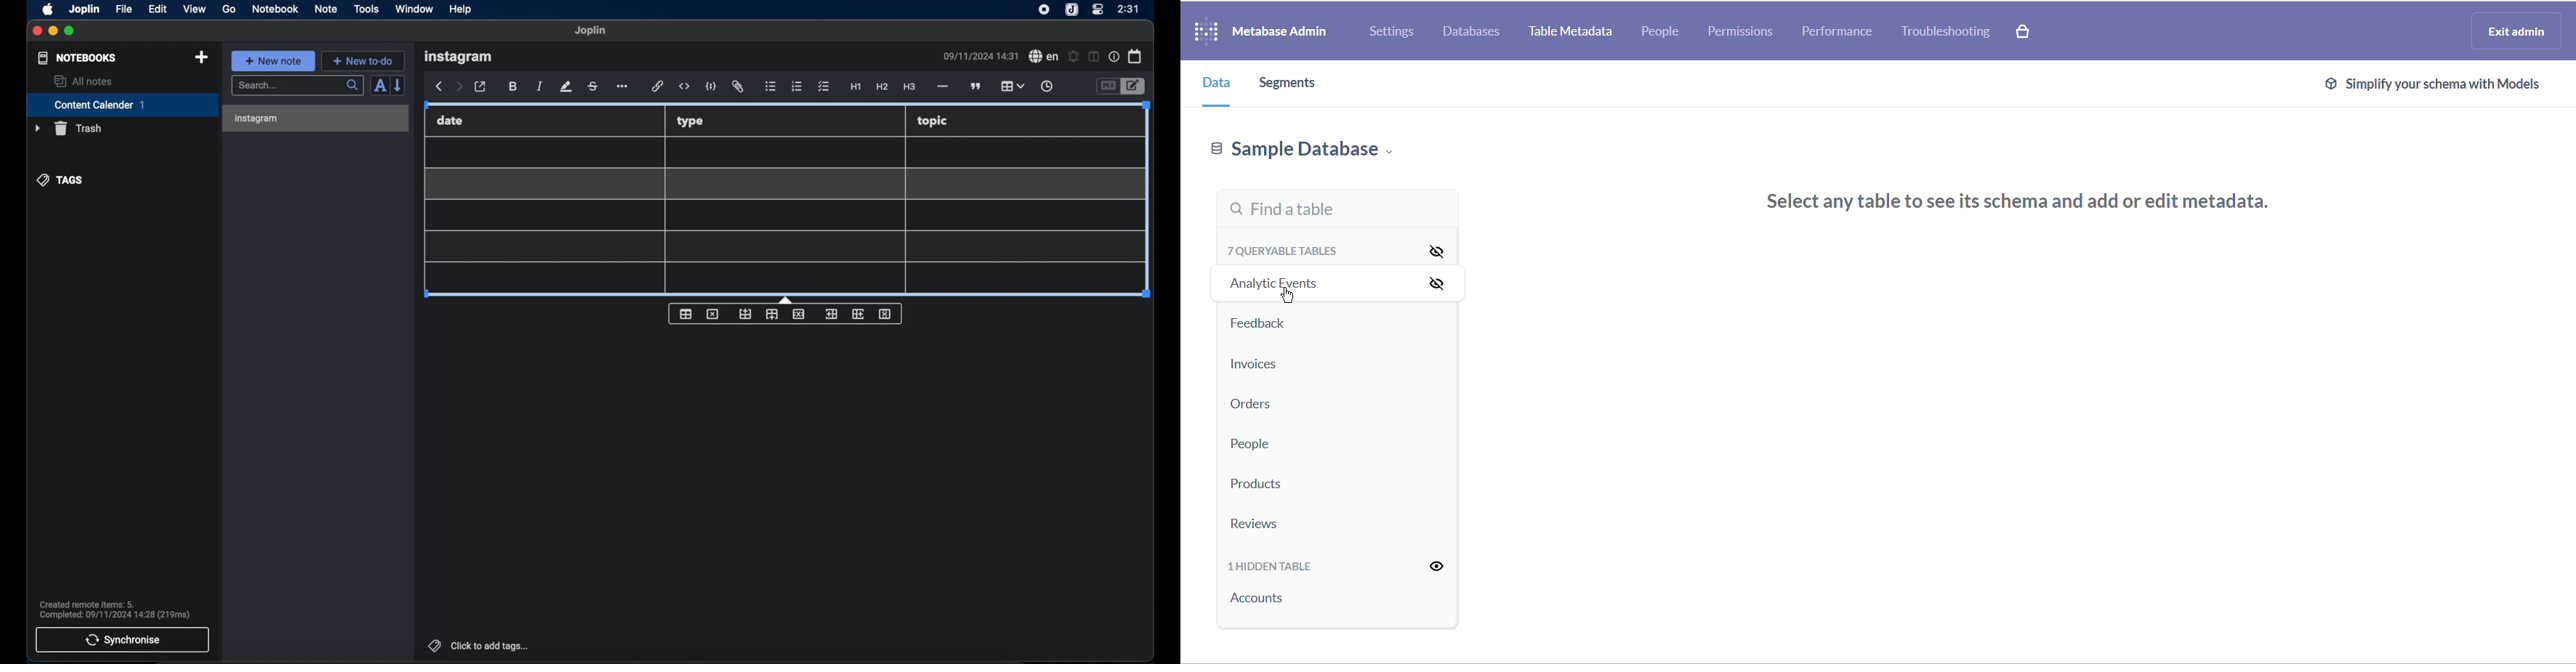  I want to click on minimize, so click(52, 31).